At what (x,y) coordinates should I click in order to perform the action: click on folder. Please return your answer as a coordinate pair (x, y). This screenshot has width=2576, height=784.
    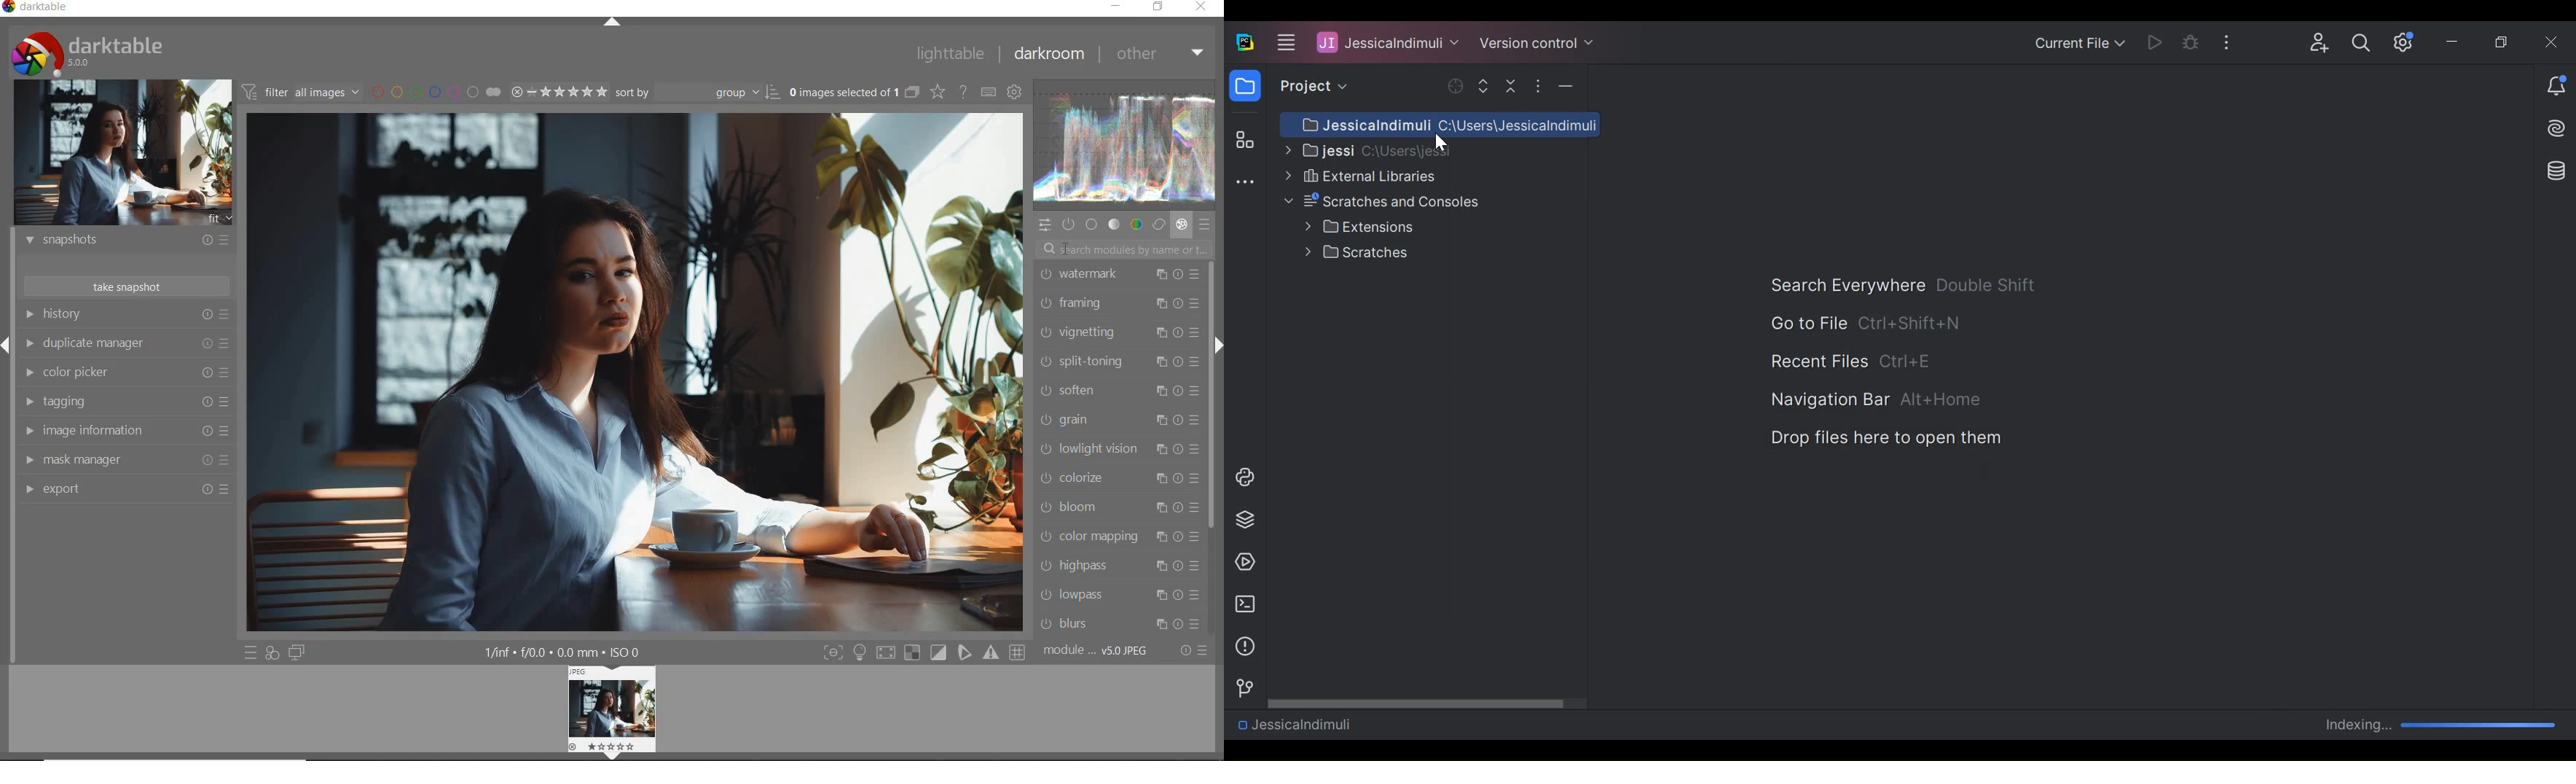
    Looking at the image, I should click on (1244, 88).